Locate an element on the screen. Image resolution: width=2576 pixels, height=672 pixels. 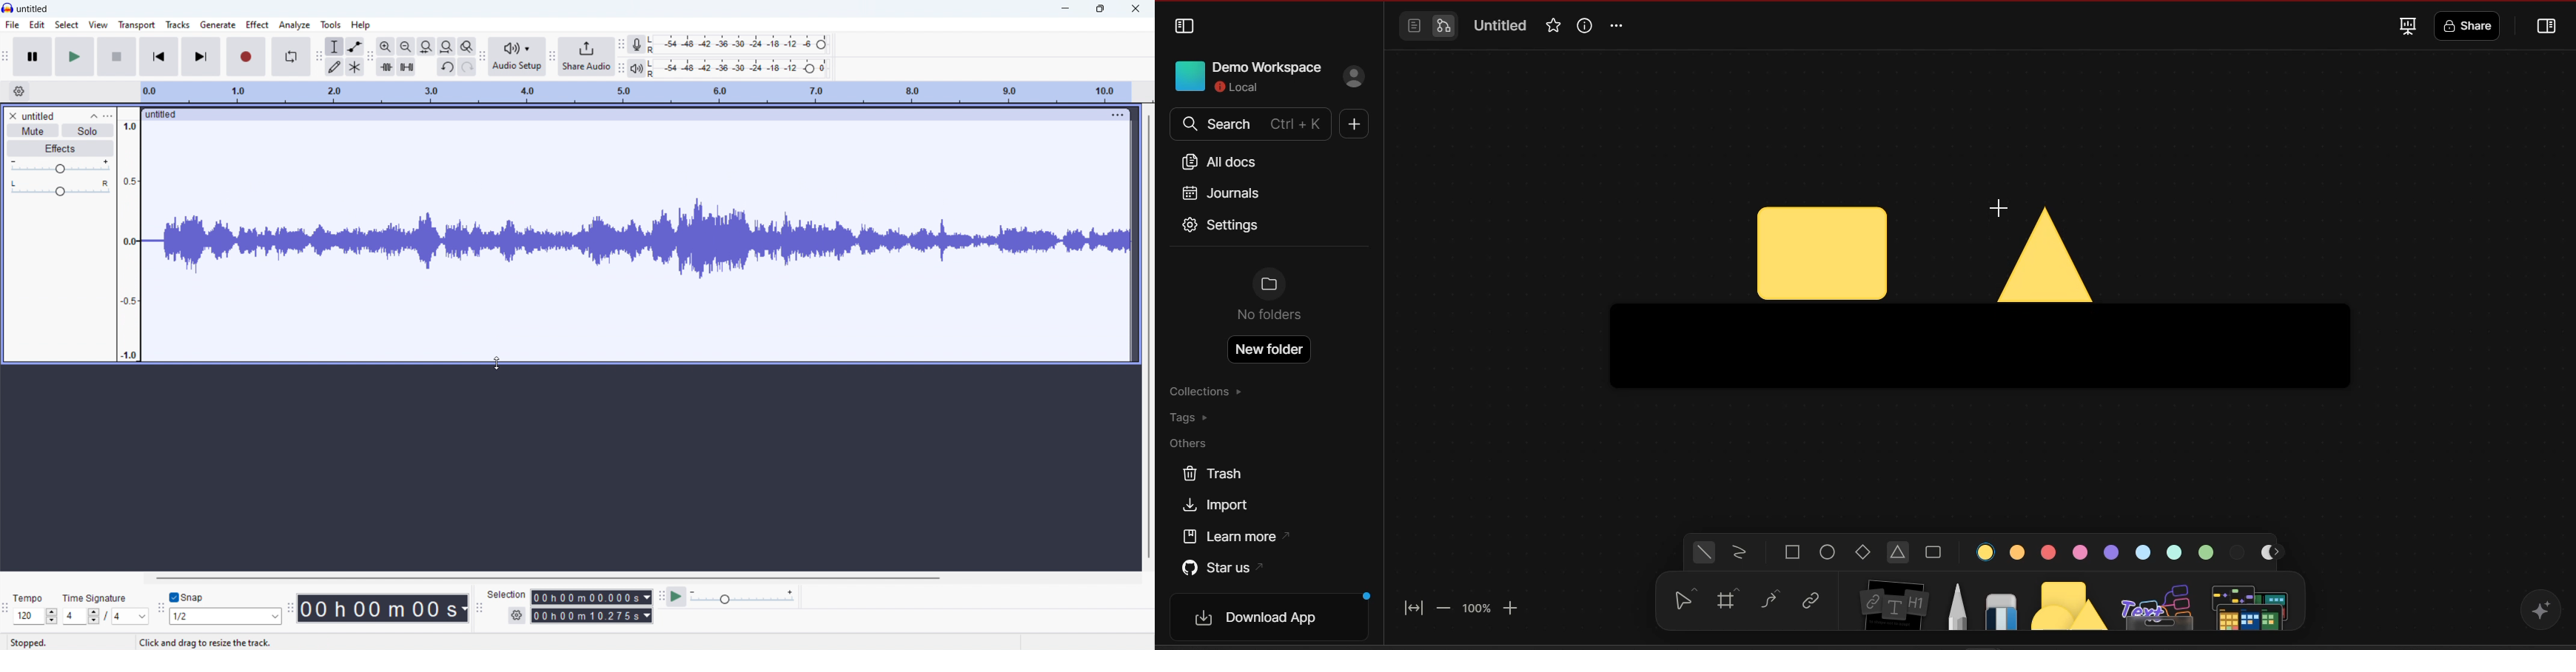
dragging to change visual size is located at coordinates (637, 240).